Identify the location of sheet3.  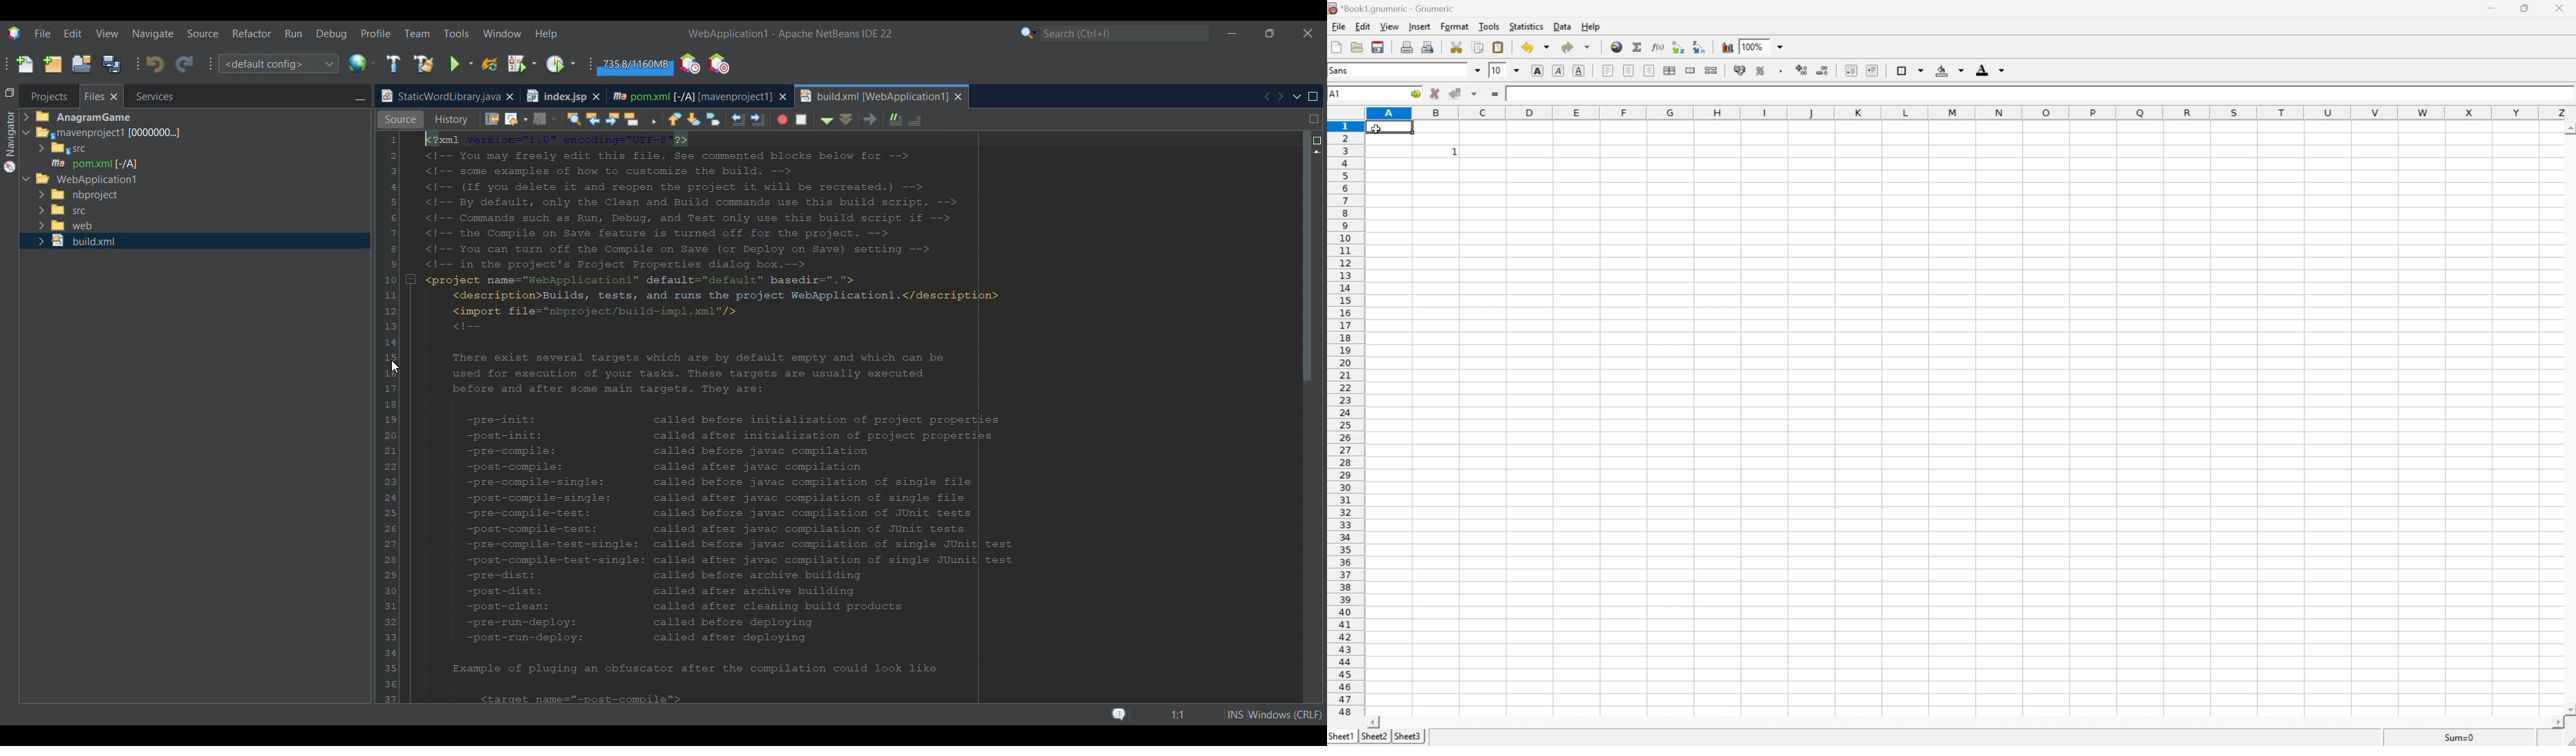
(1409, 738).